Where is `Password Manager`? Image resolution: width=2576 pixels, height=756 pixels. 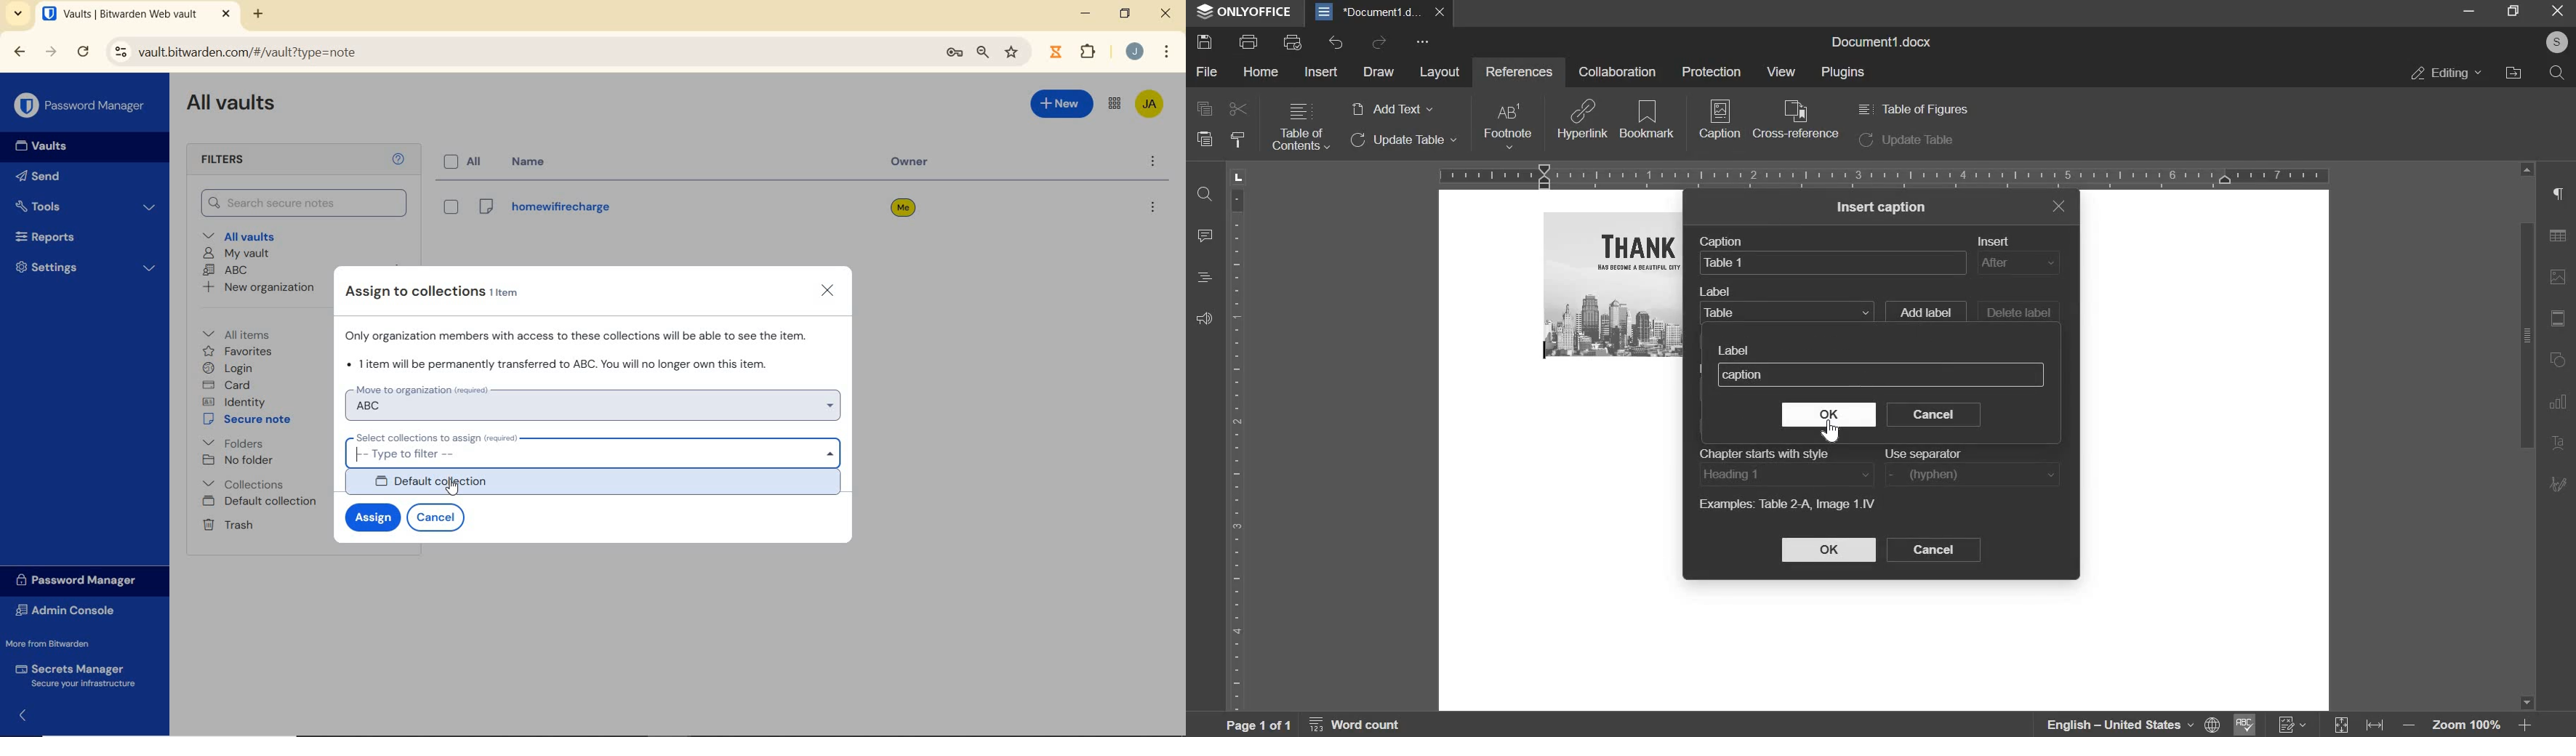 Password Manager is located at coordinates (81, 106).